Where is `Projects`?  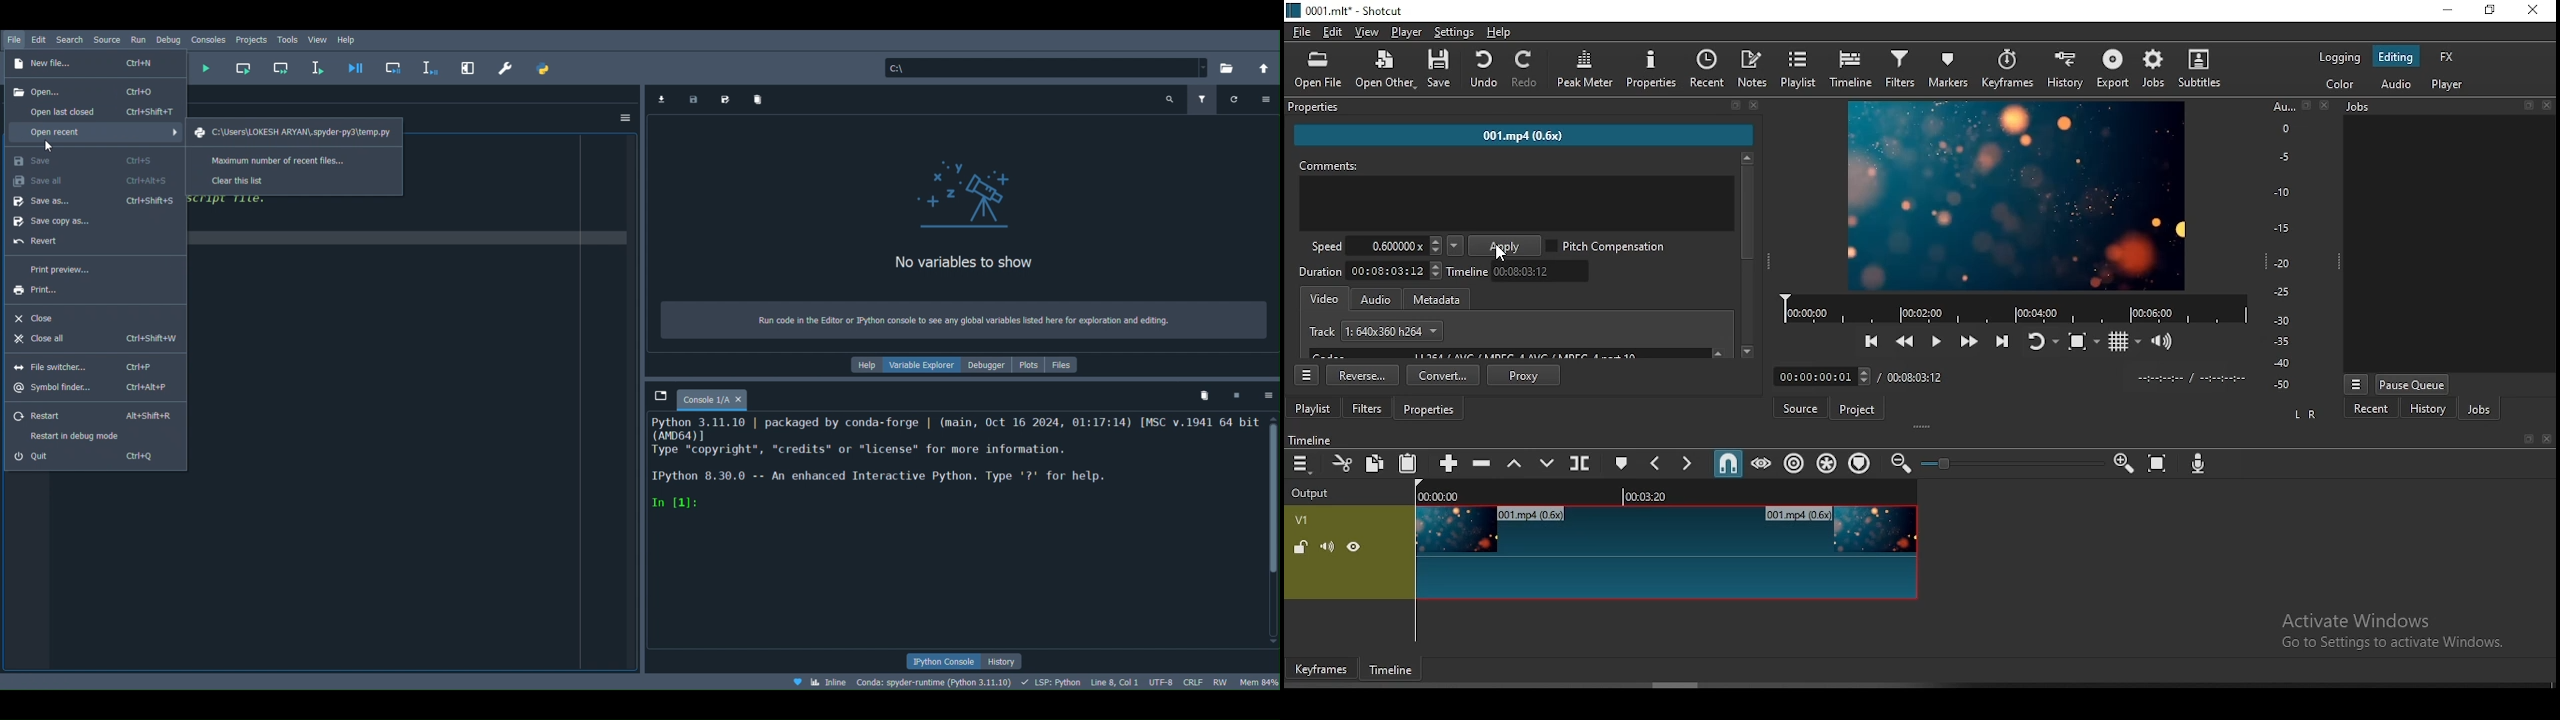 Projects is located at coordinates (253, 38).